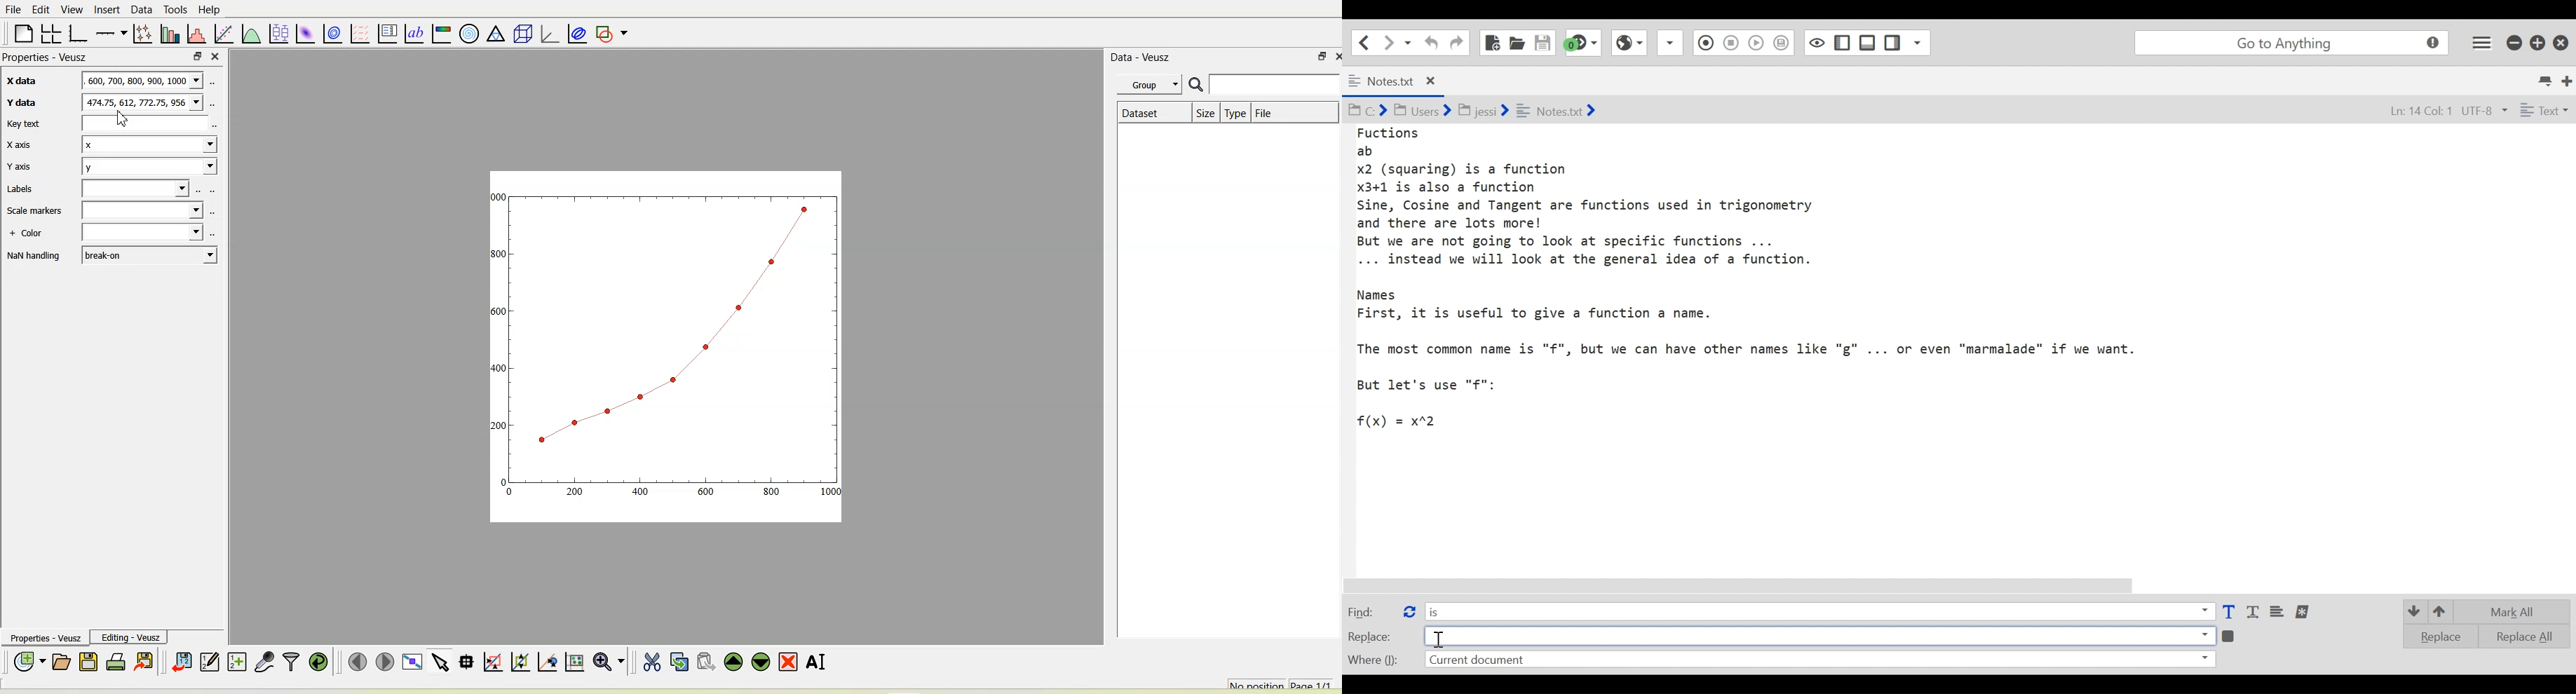 This screenshot has width=2576, height=700. I want to click on Remove the selected widget, so click(787, 662).